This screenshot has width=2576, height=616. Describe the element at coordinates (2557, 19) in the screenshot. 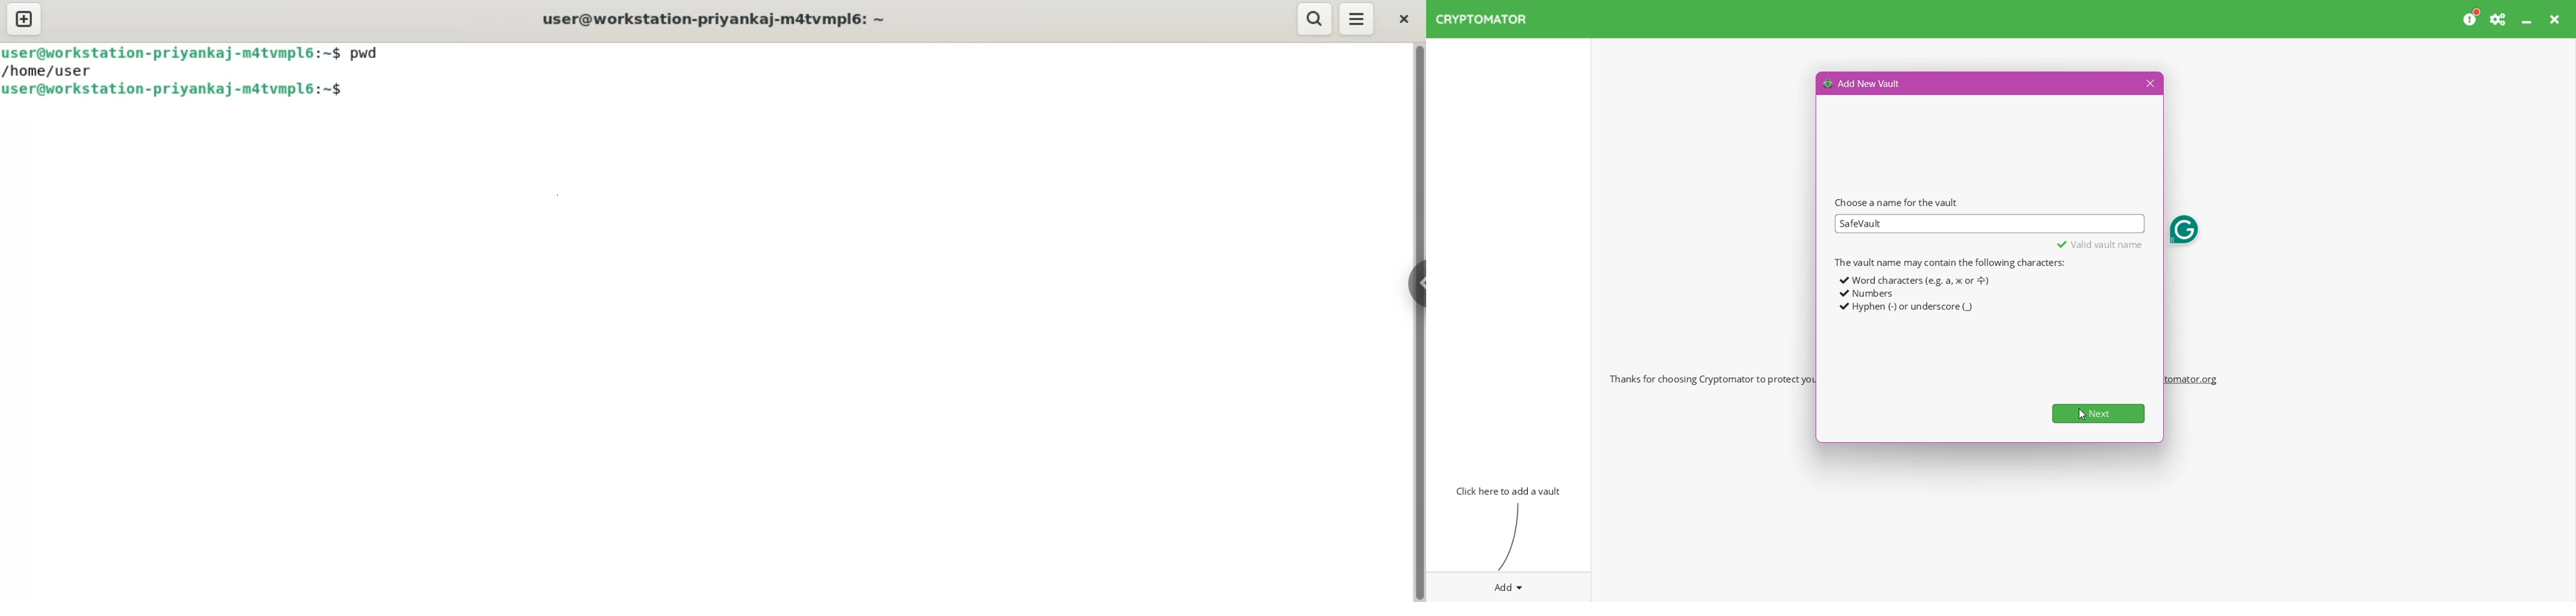

I see `Close` at that location.